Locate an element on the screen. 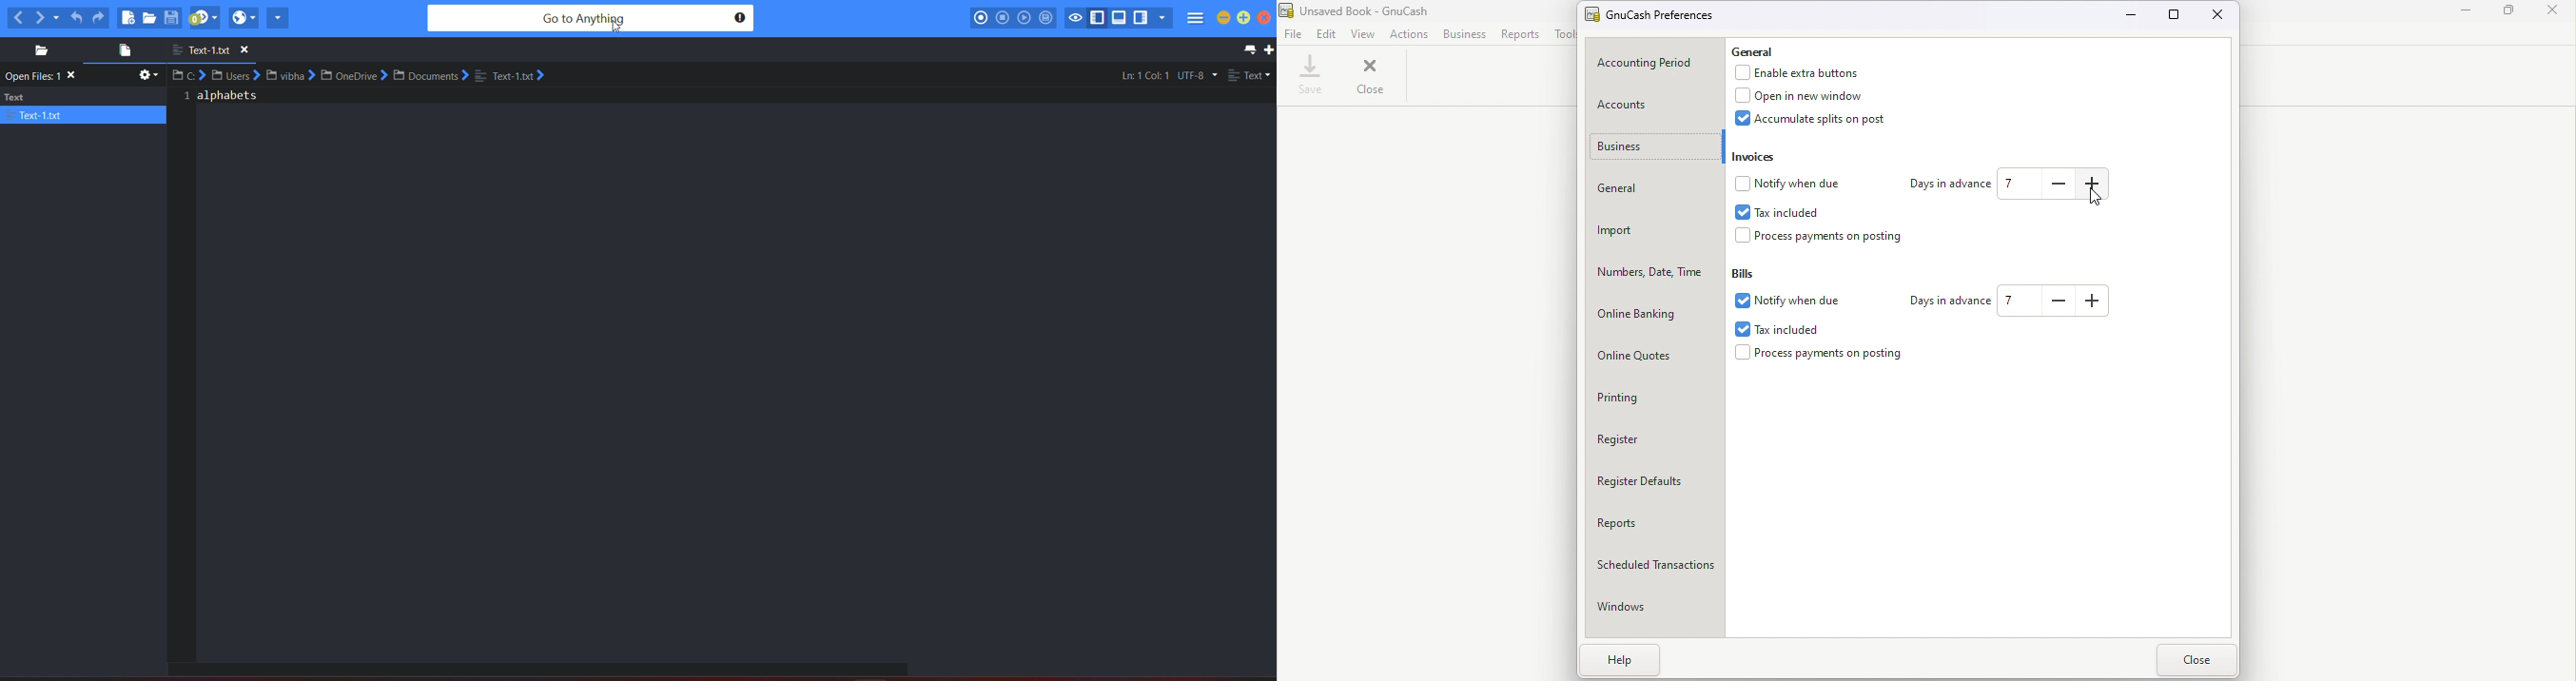 The width and height of the screenshot is (2576, 700). General is located at coordinates (1649, 190).